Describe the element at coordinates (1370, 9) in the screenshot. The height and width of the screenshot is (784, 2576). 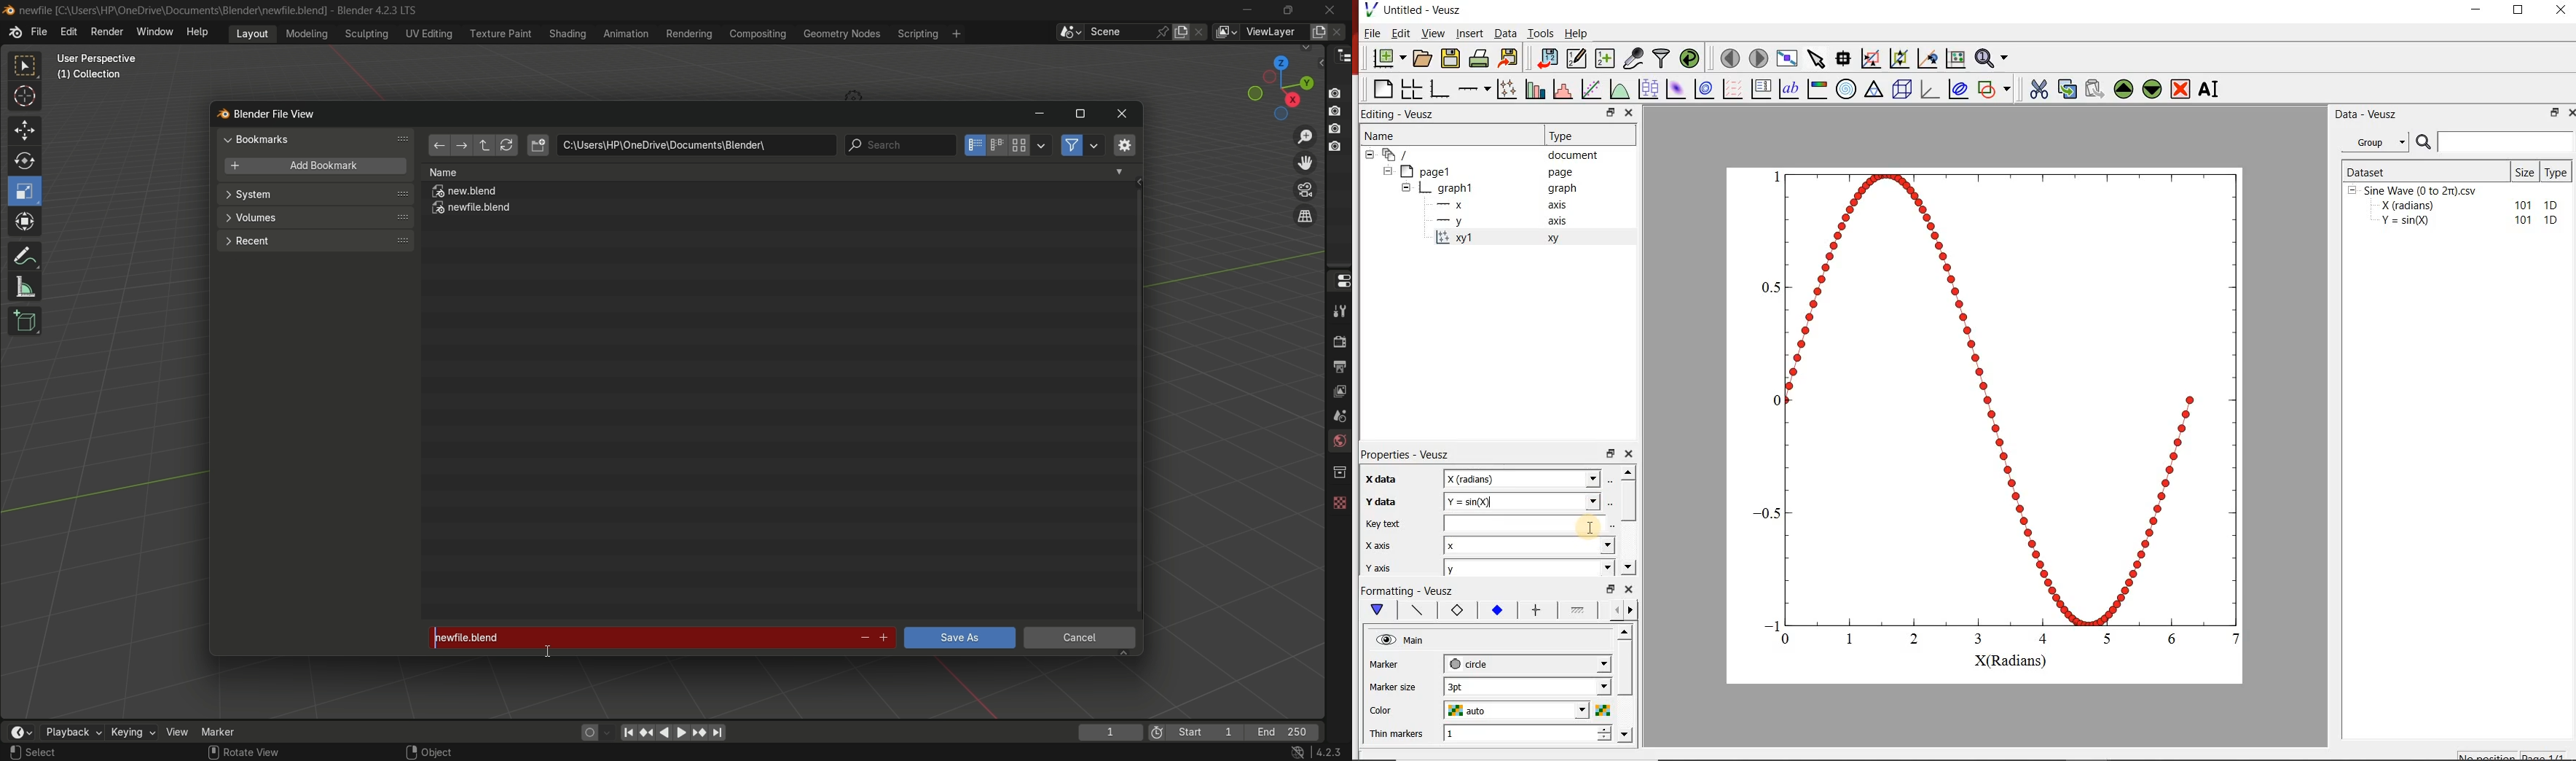
I see `Logo` at that location.